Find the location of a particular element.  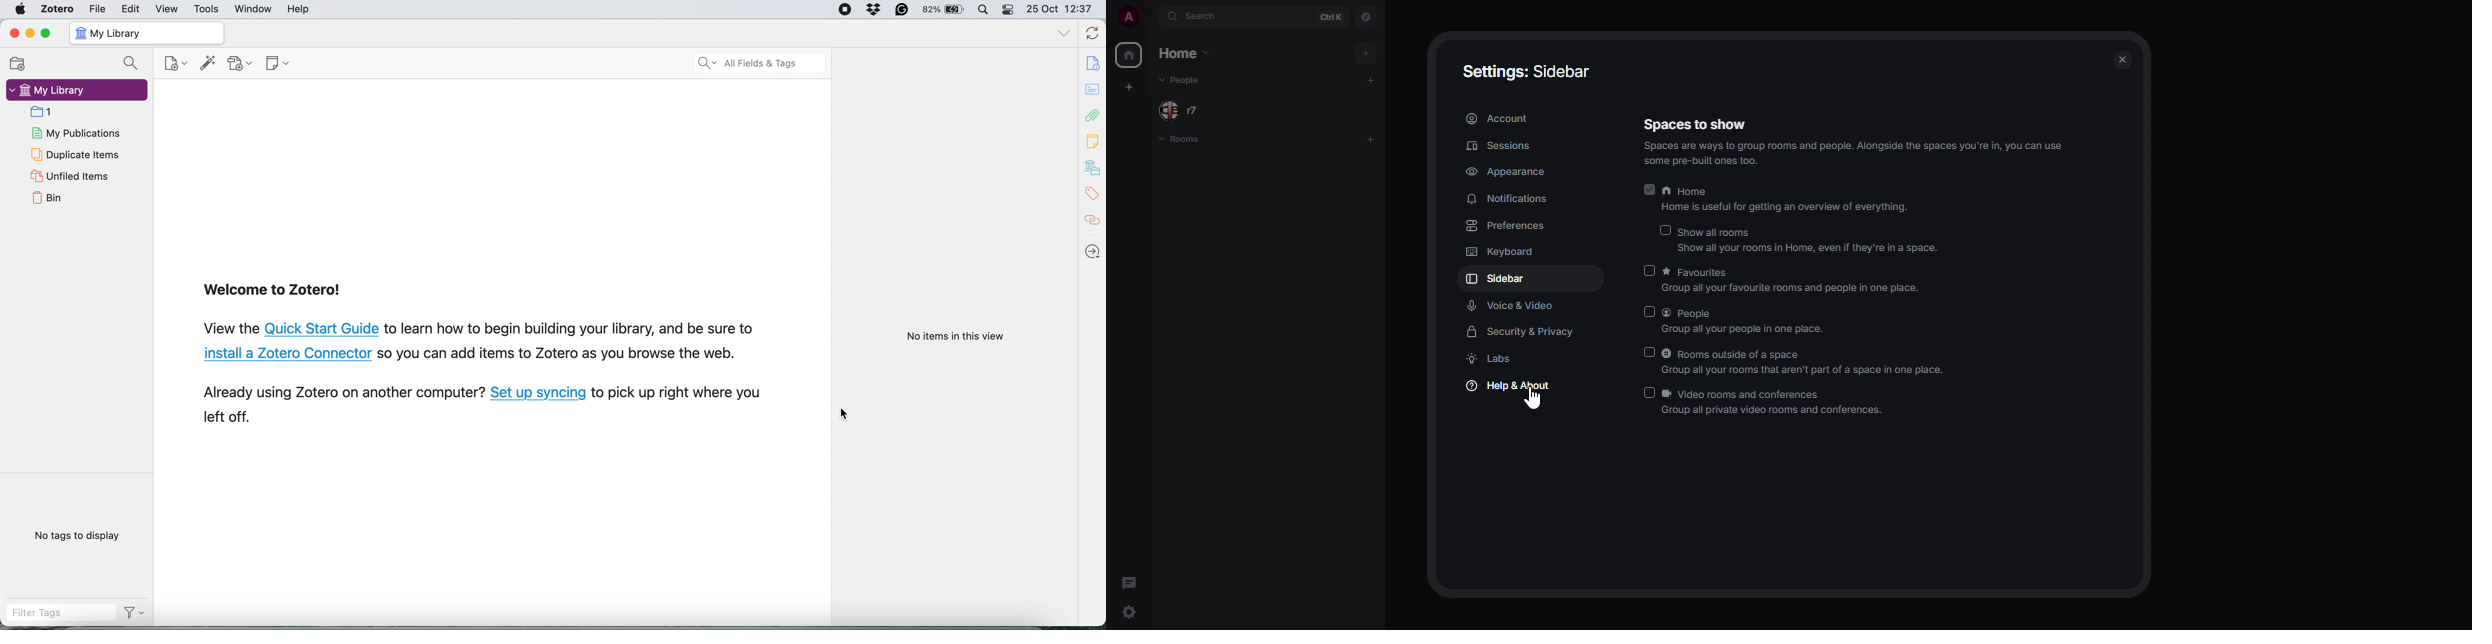

citations is located at coordinates (1094, 222).